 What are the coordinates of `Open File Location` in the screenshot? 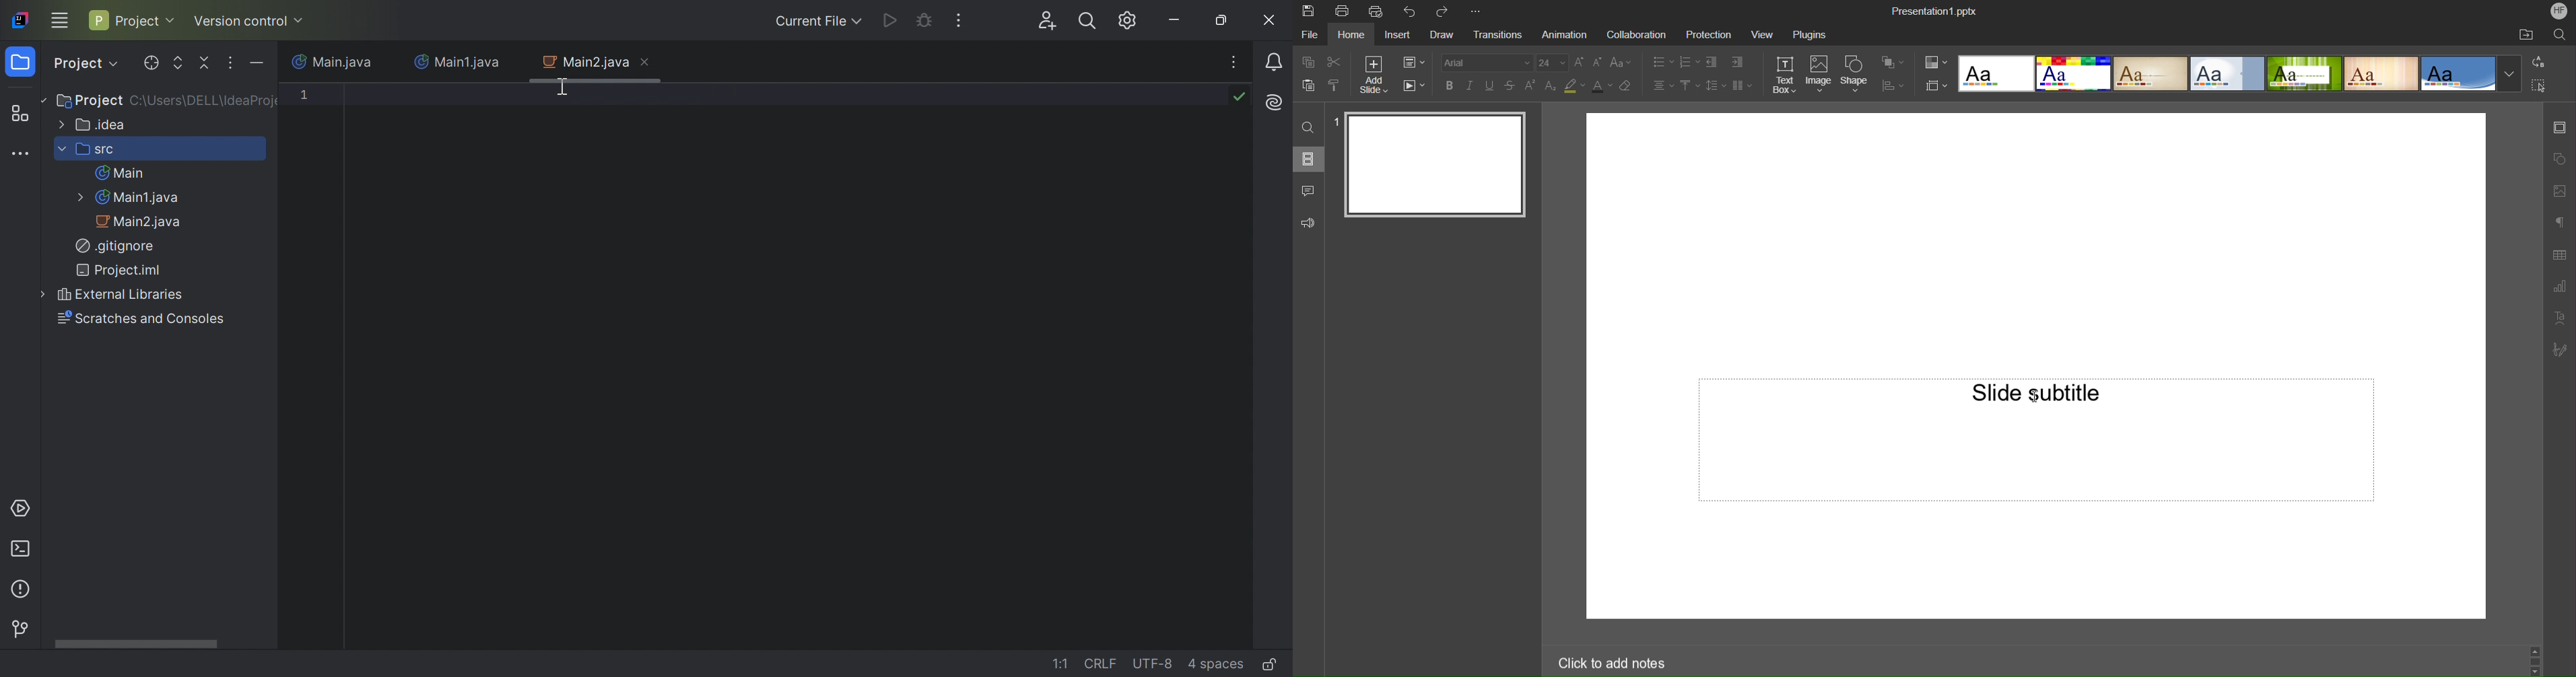 It's located at (2526, 34).